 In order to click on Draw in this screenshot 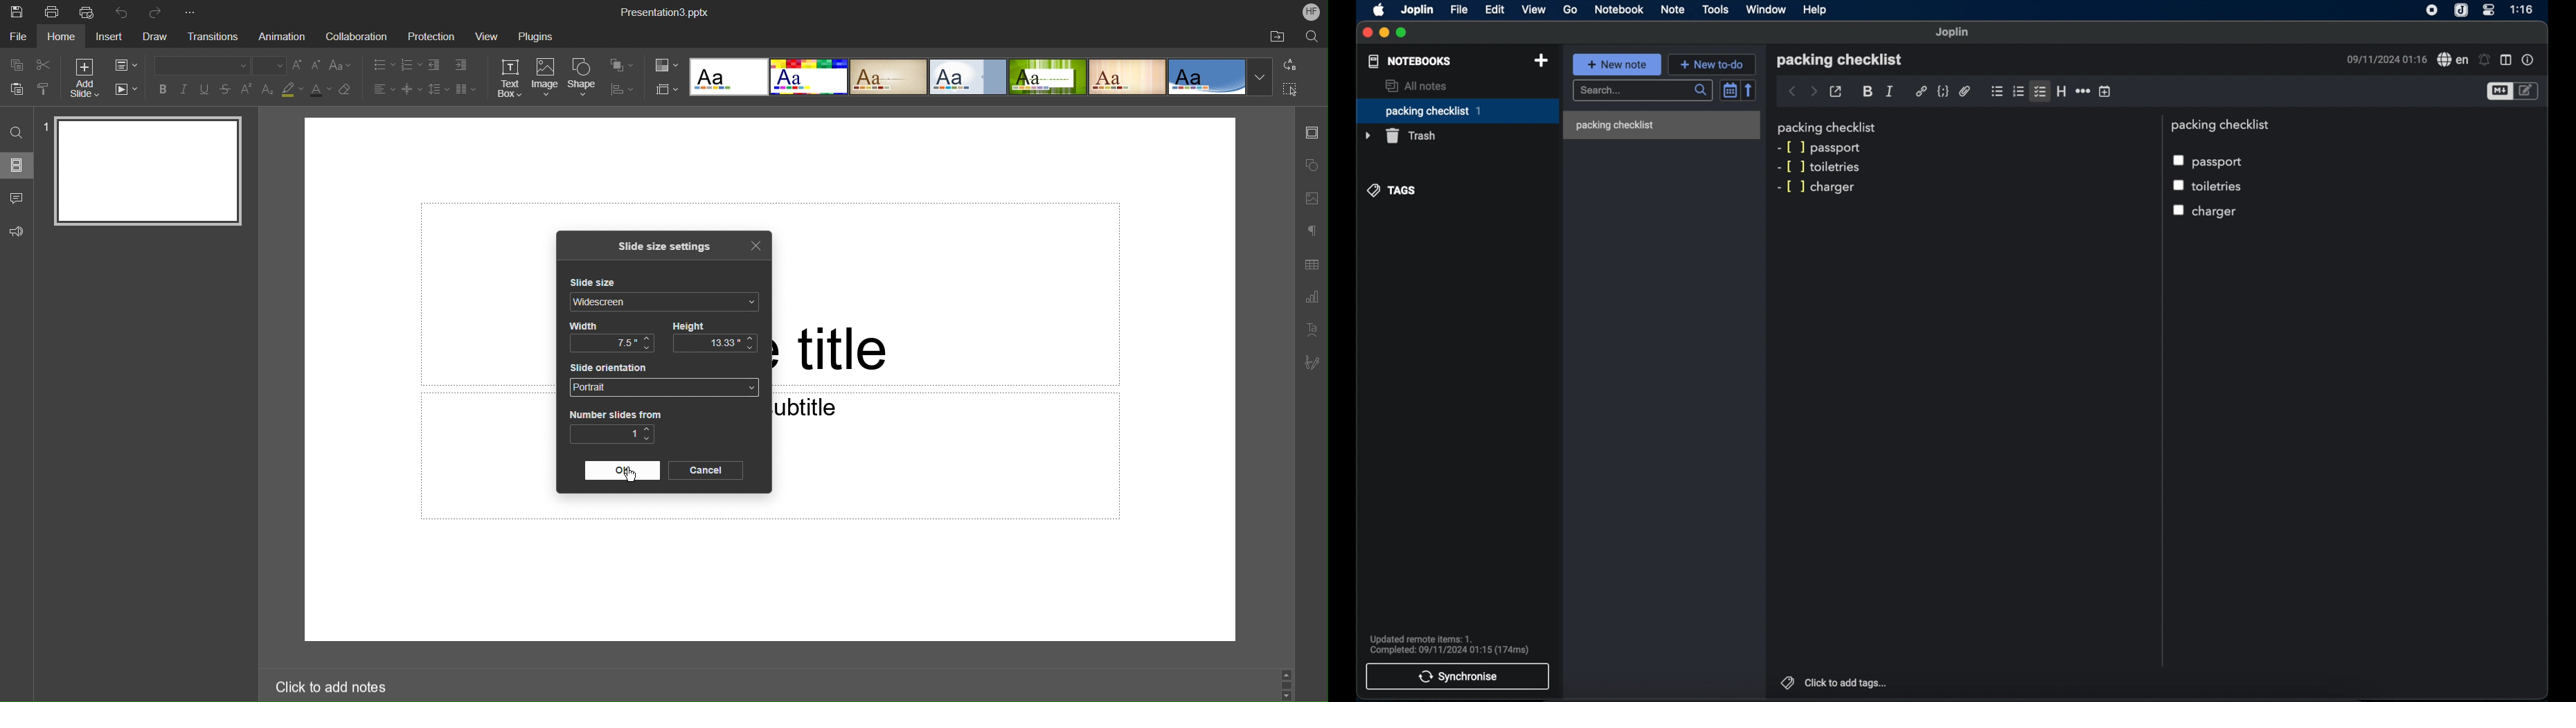, I will do `click(155, 37)`.